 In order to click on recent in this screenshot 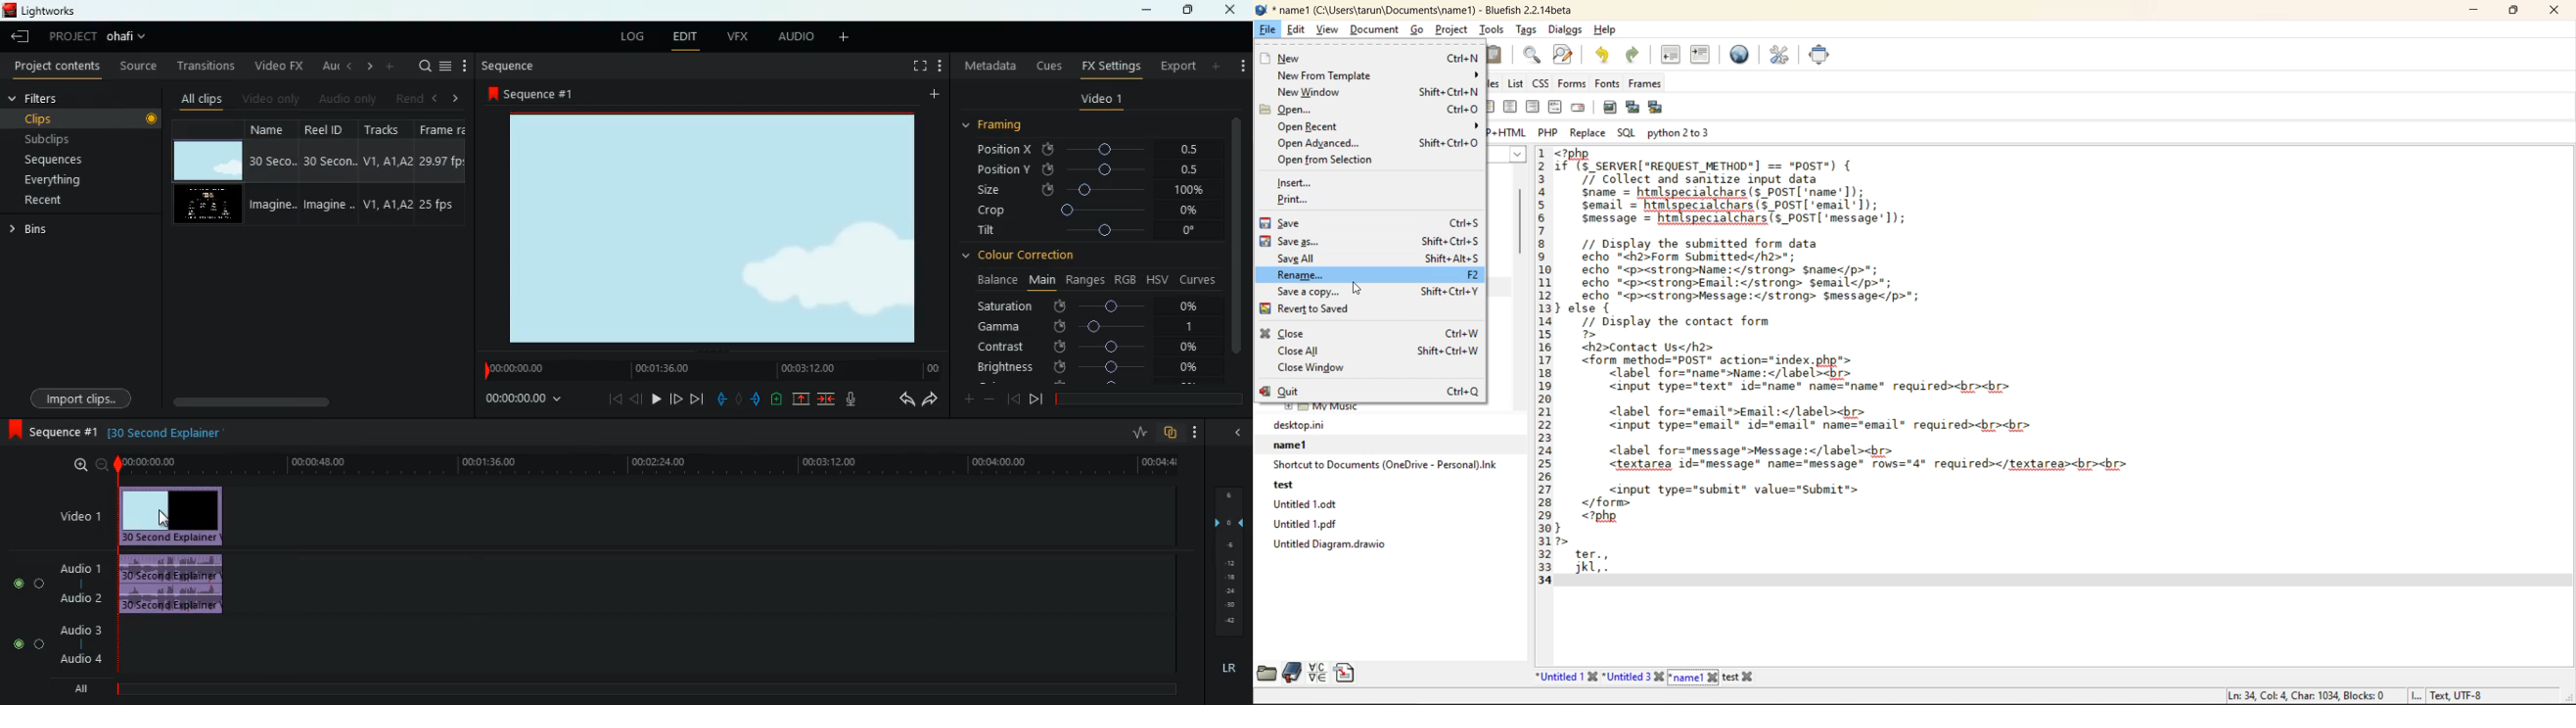, I will do `click(65, 202)`.